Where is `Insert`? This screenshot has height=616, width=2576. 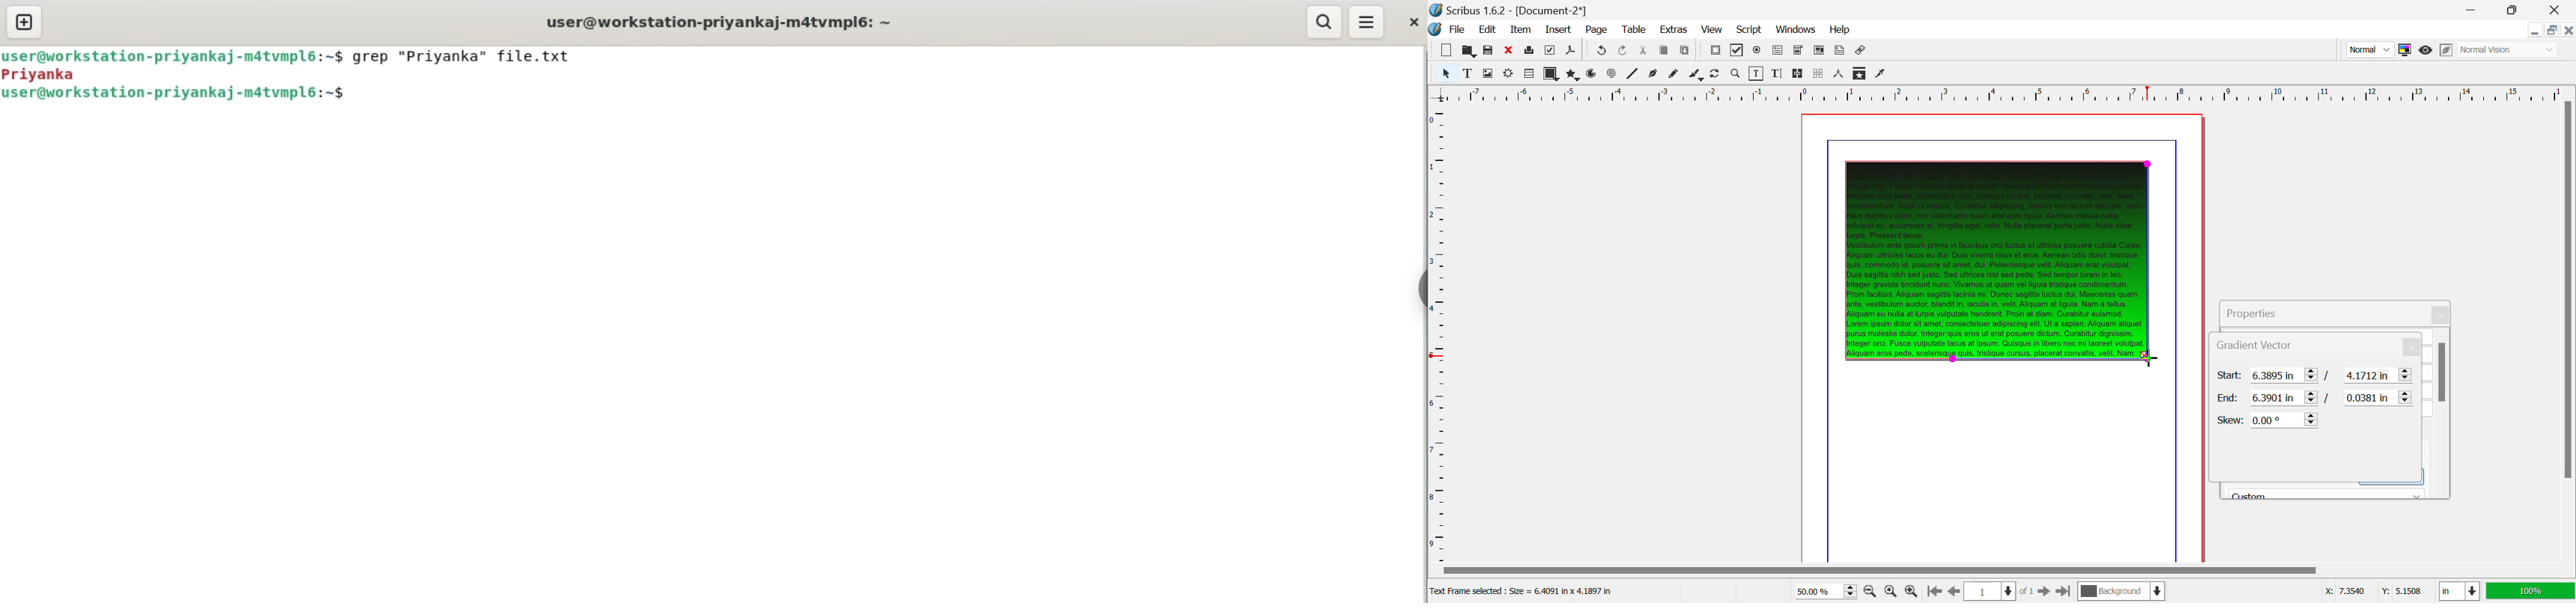
Insert is located at coordinates (1559, 31).